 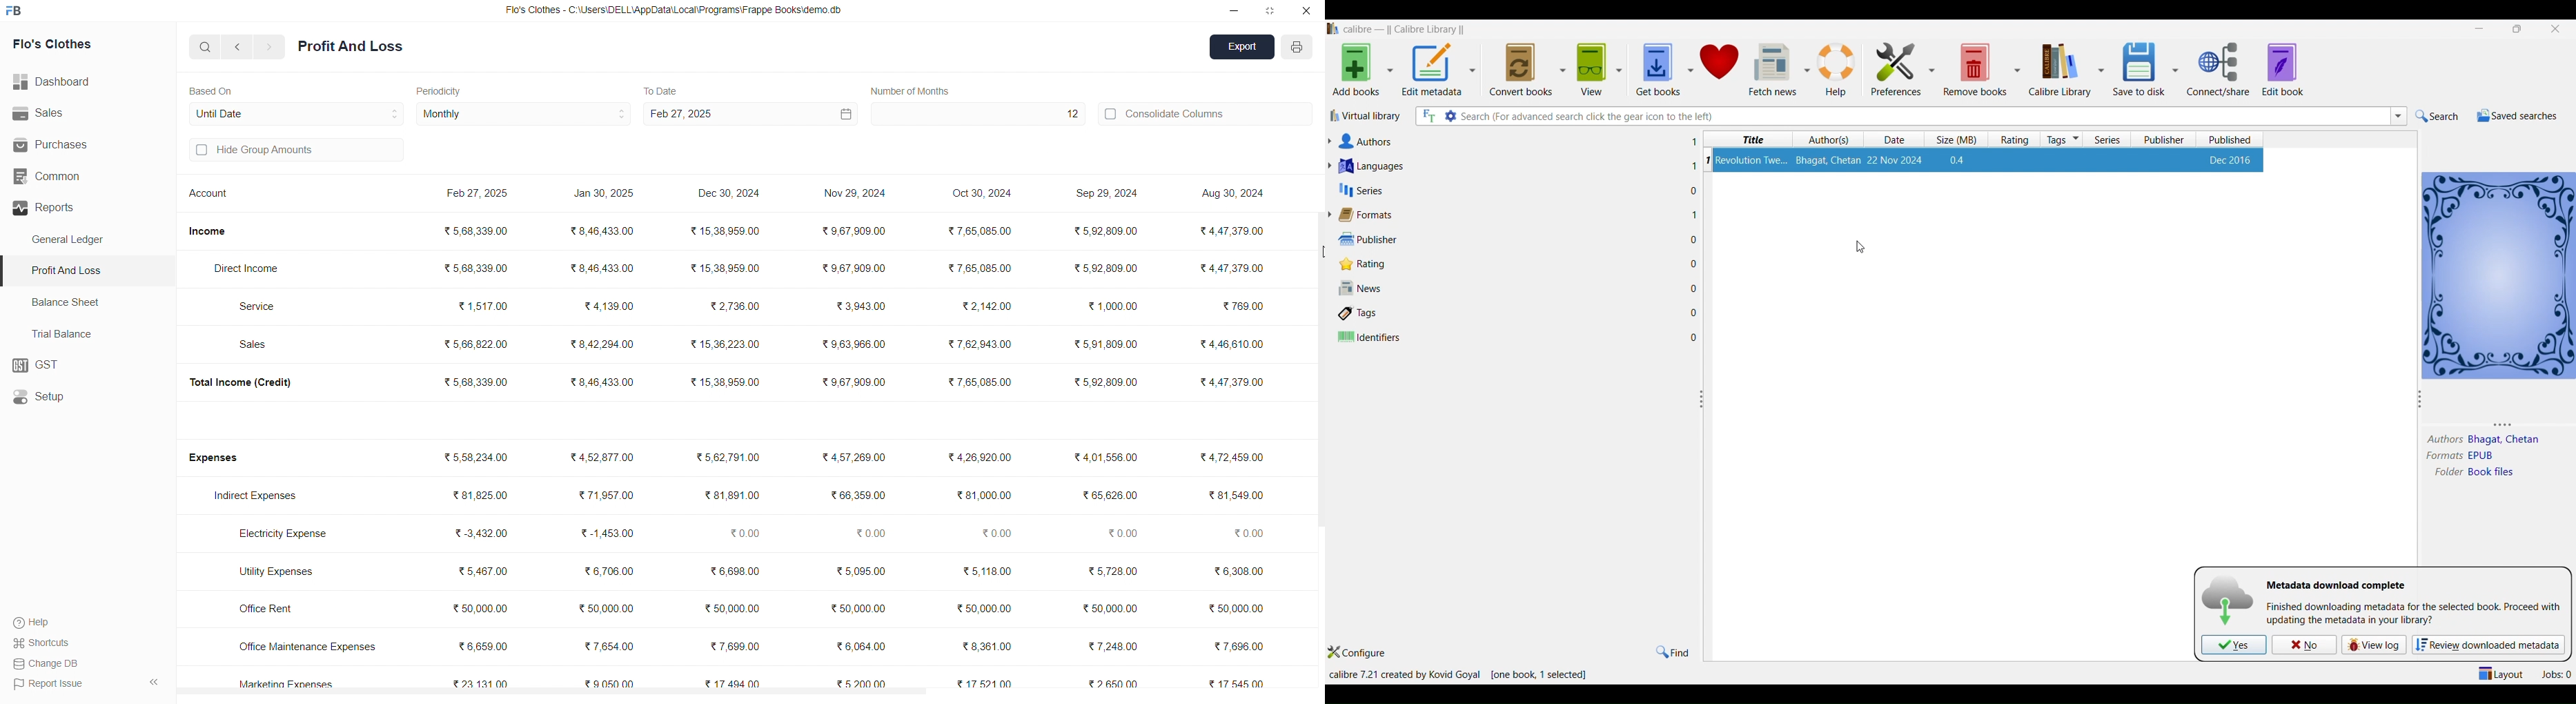 I want to click on PRINT, so click(x=1297, y=49).